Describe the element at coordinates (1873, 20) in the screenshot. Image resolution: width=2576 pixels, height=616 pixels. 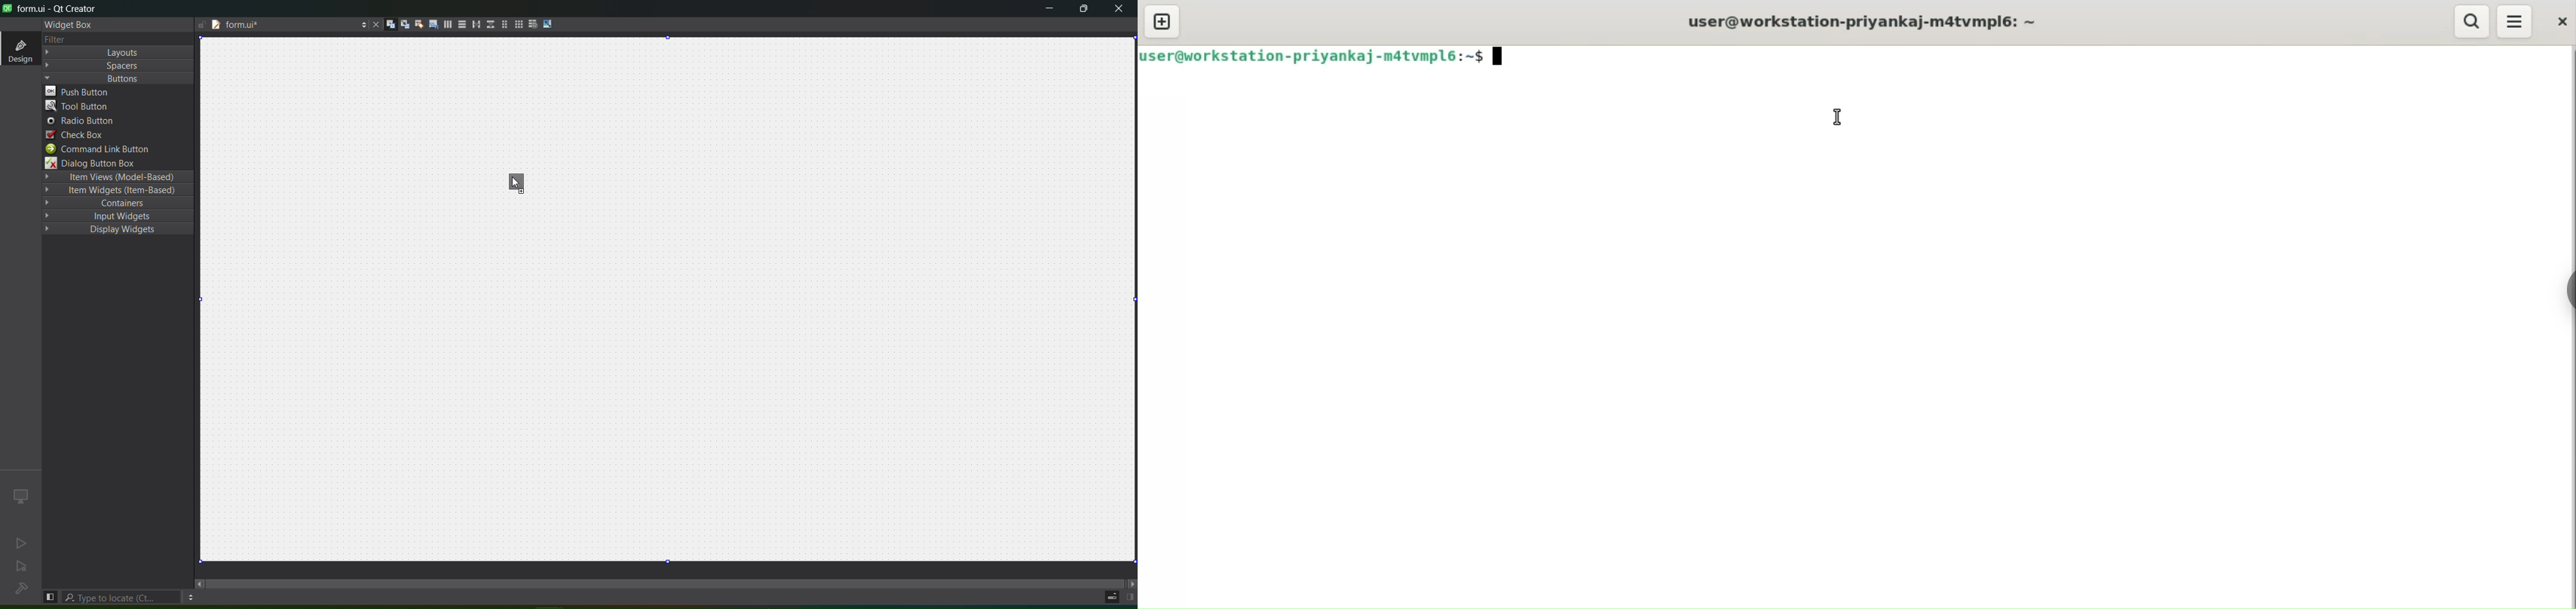
I see `user@workstation-priyankaj-m4tvmpl6:-$` at that location.